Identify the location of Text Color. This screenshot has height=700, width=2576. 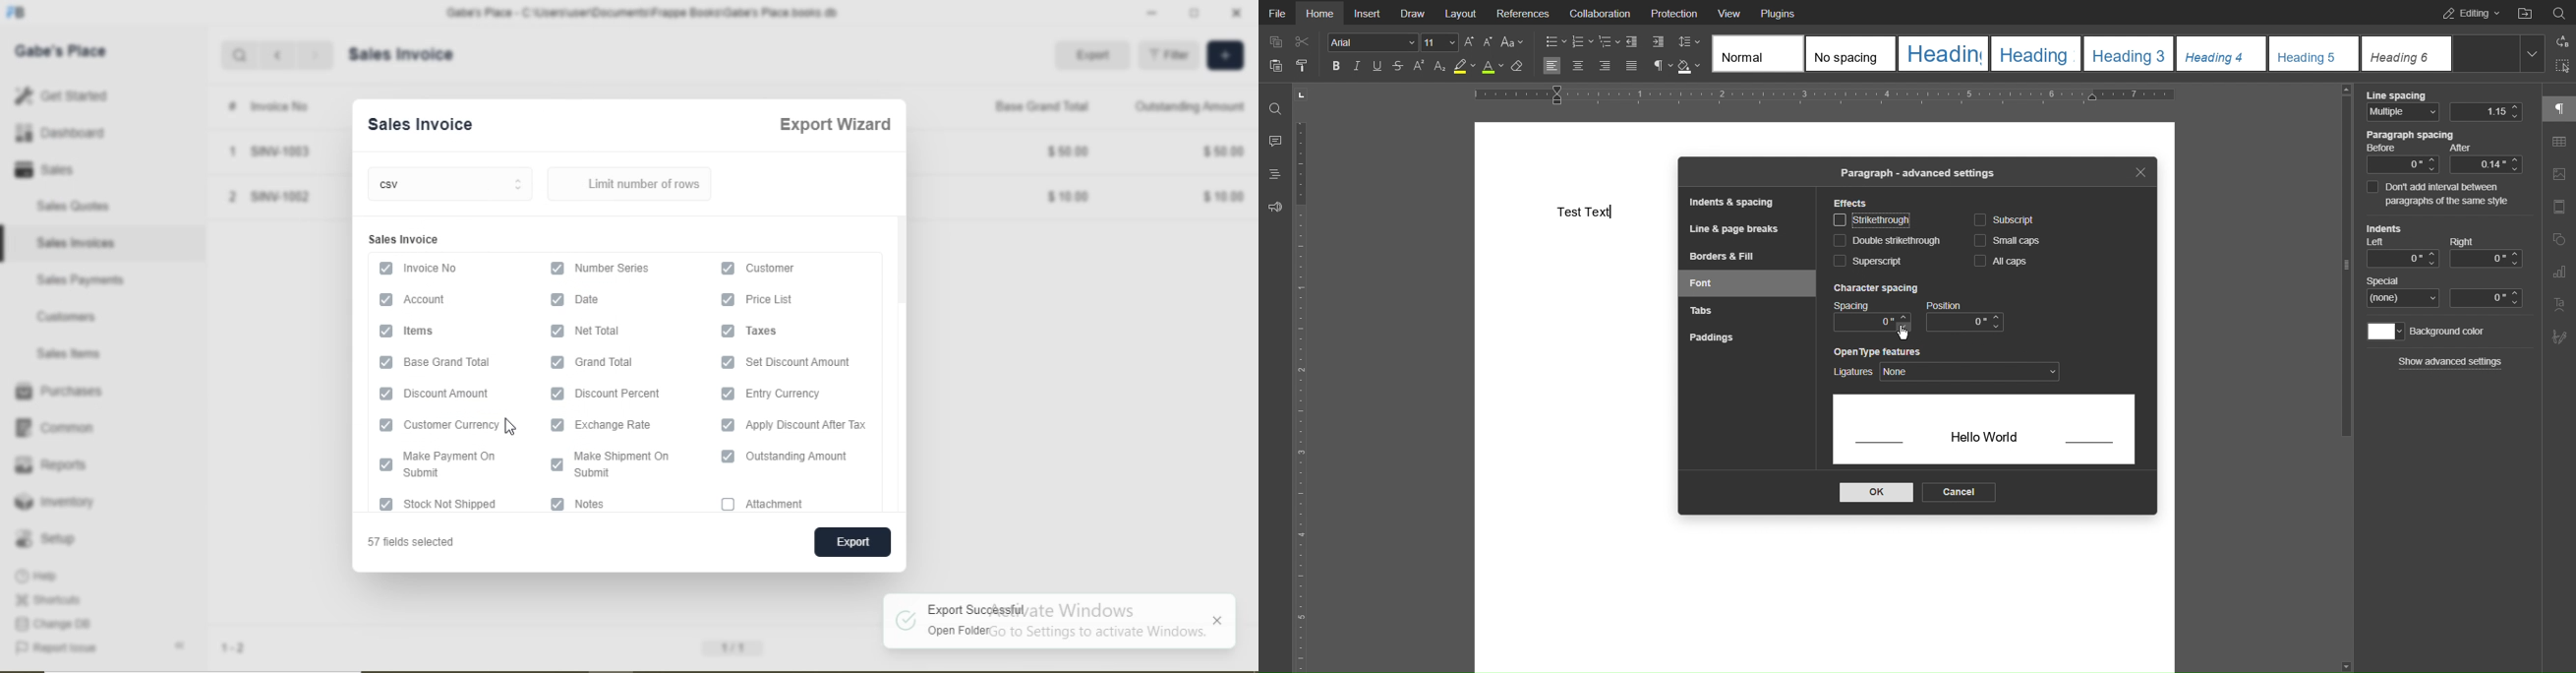
(1493, 67).